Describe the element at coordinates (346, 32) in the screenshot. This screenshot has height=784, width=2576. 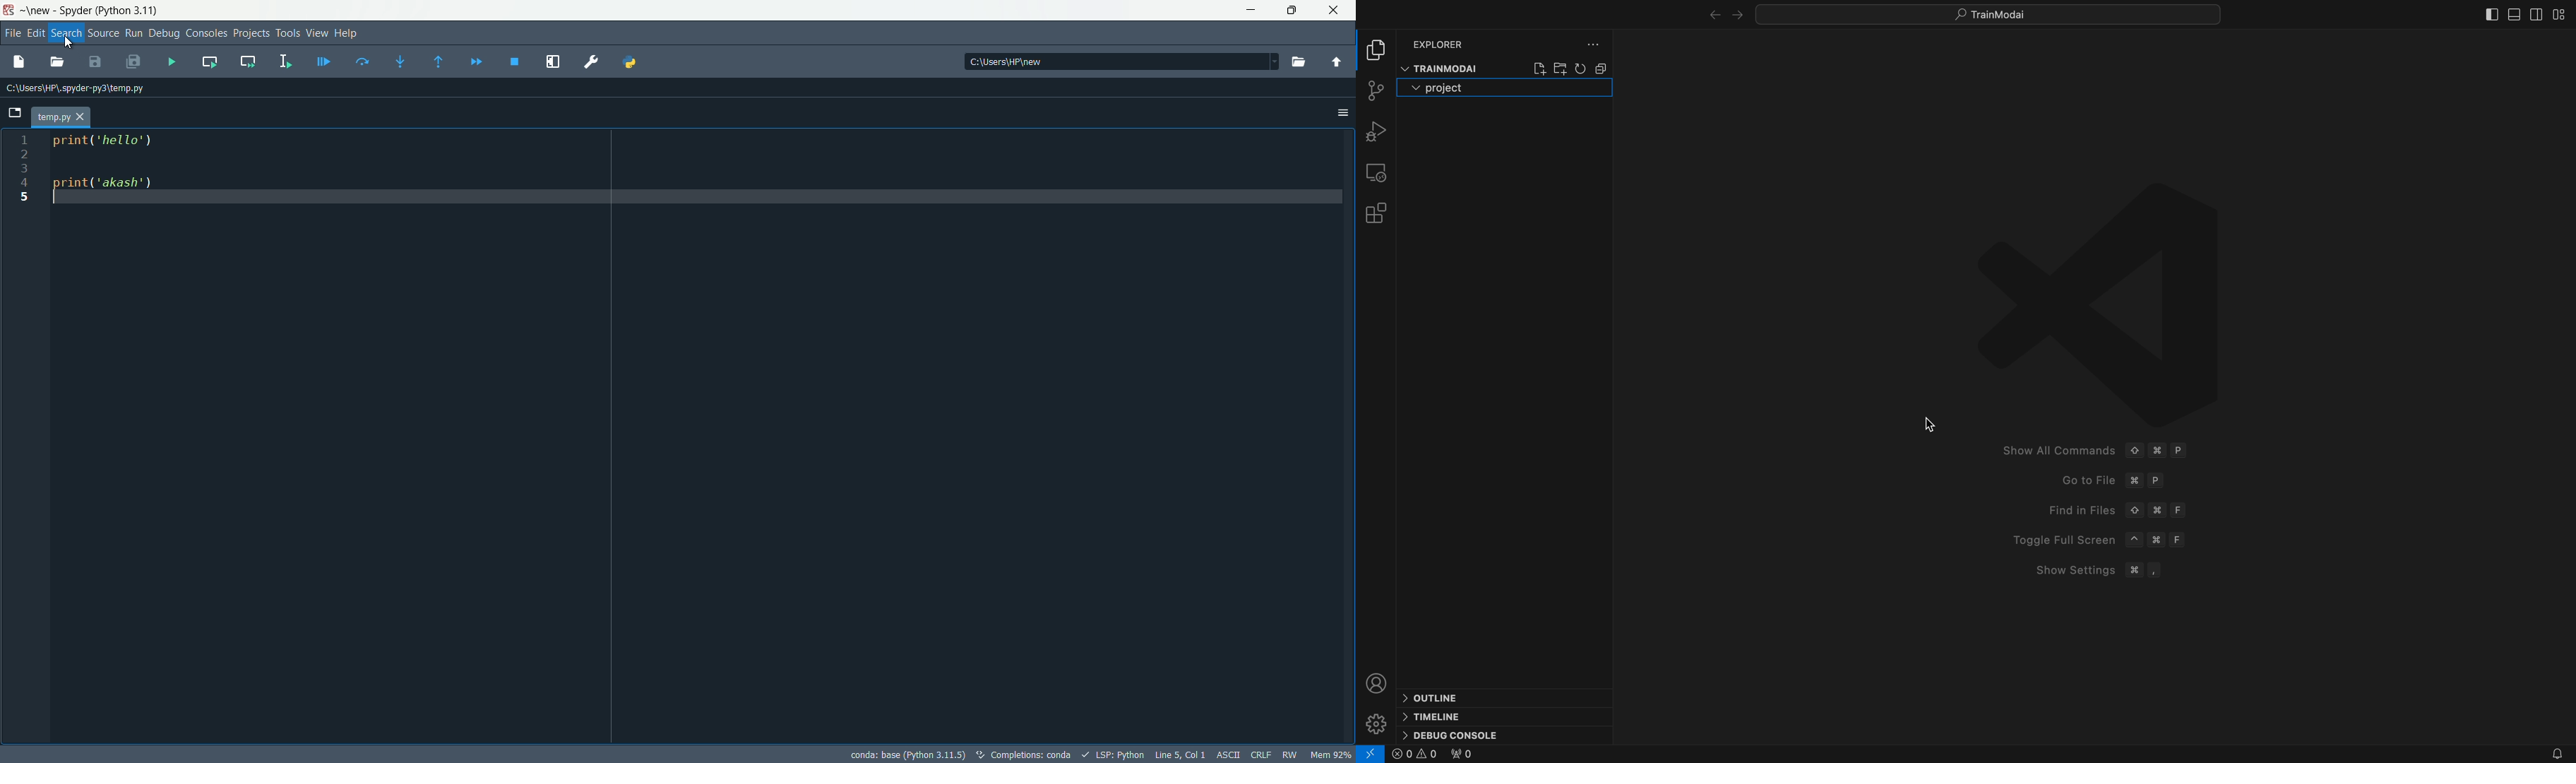
I see `Help Menu` at that location.